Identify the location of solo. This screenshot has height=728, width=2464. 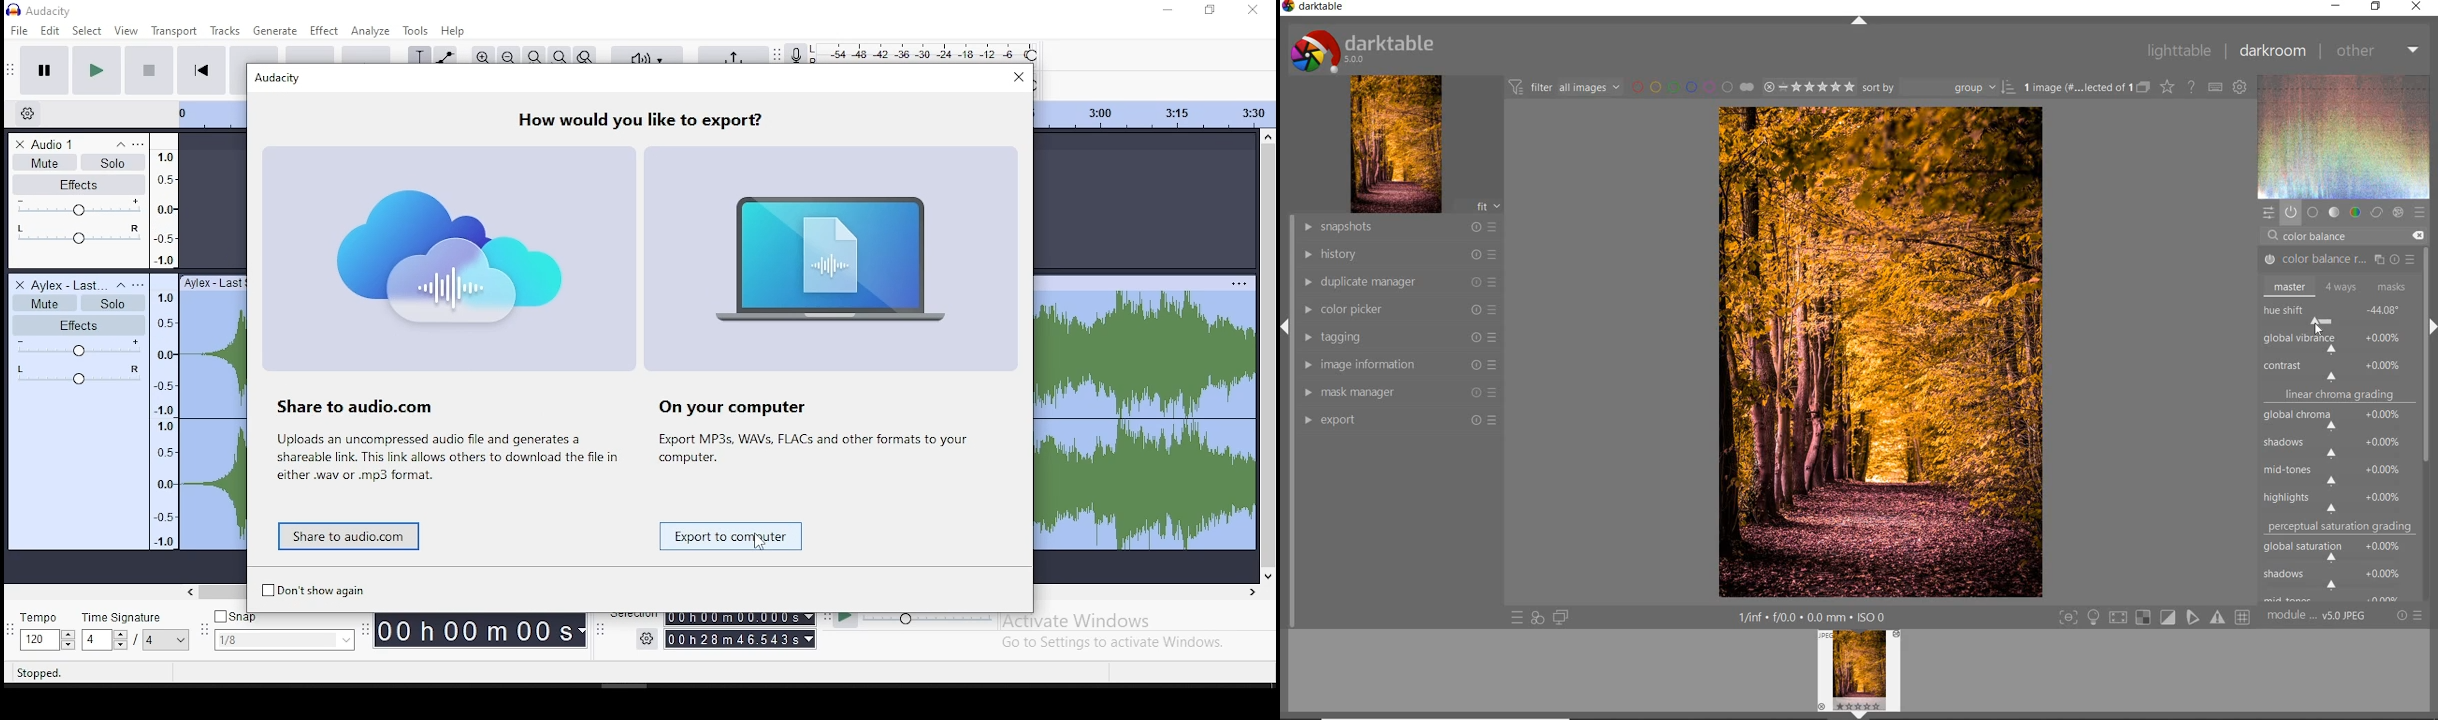
(114, 162).